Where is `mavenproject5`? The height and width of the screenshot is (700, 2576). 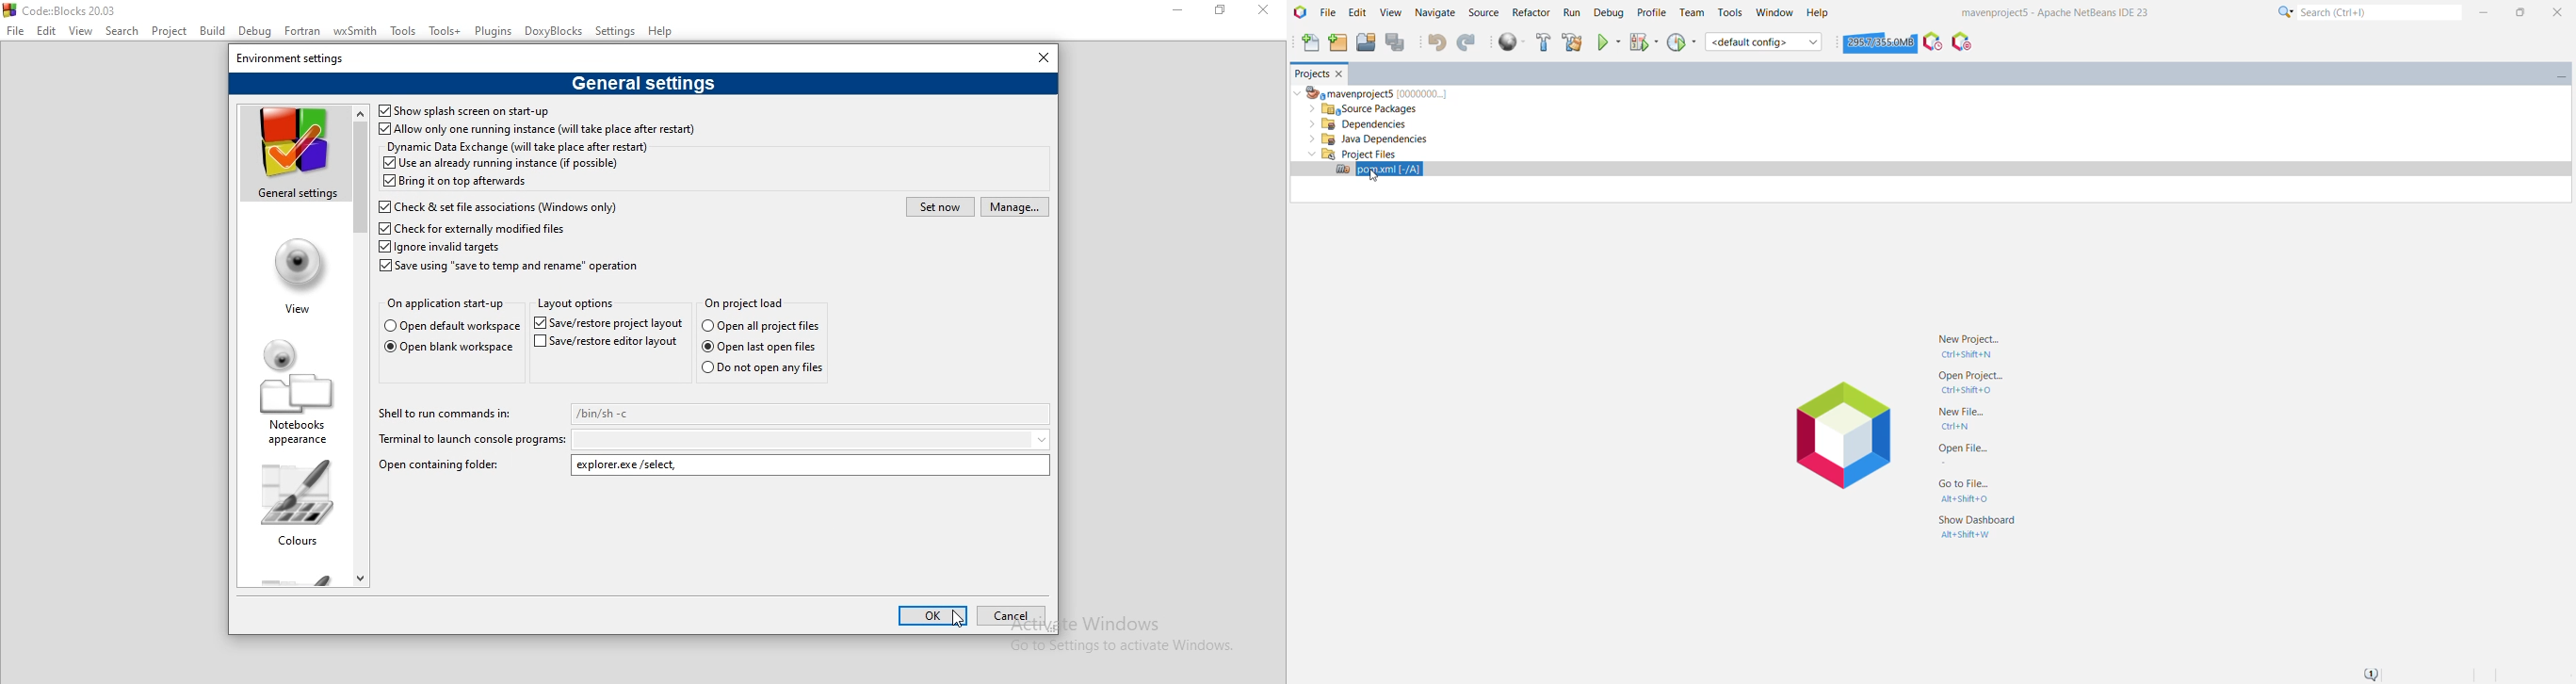 mavenproject5 is located at coordinates (1375, 92).